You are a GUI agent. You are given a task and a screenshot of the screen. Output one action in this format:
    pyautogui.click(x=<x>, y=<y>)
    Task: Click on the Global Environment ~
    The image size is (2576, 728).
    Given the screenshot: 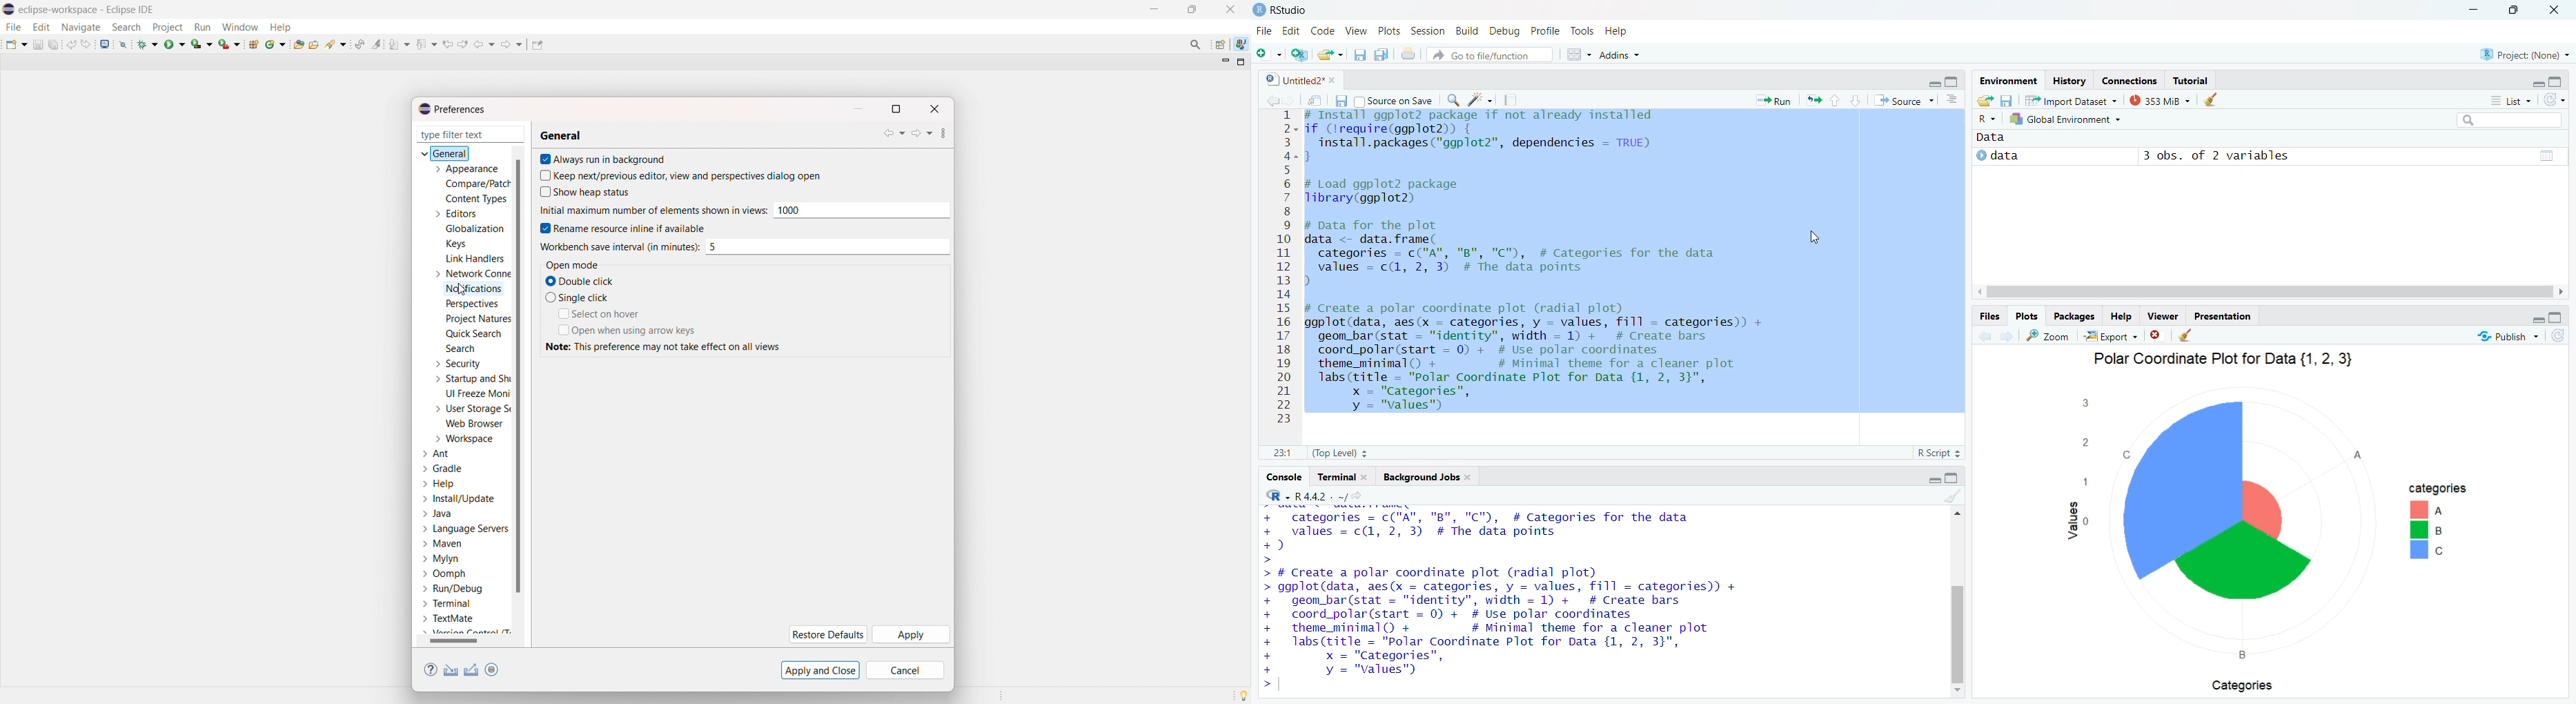 What is the action you would take?
    pyautogui.click(x=2069, y=121)
    